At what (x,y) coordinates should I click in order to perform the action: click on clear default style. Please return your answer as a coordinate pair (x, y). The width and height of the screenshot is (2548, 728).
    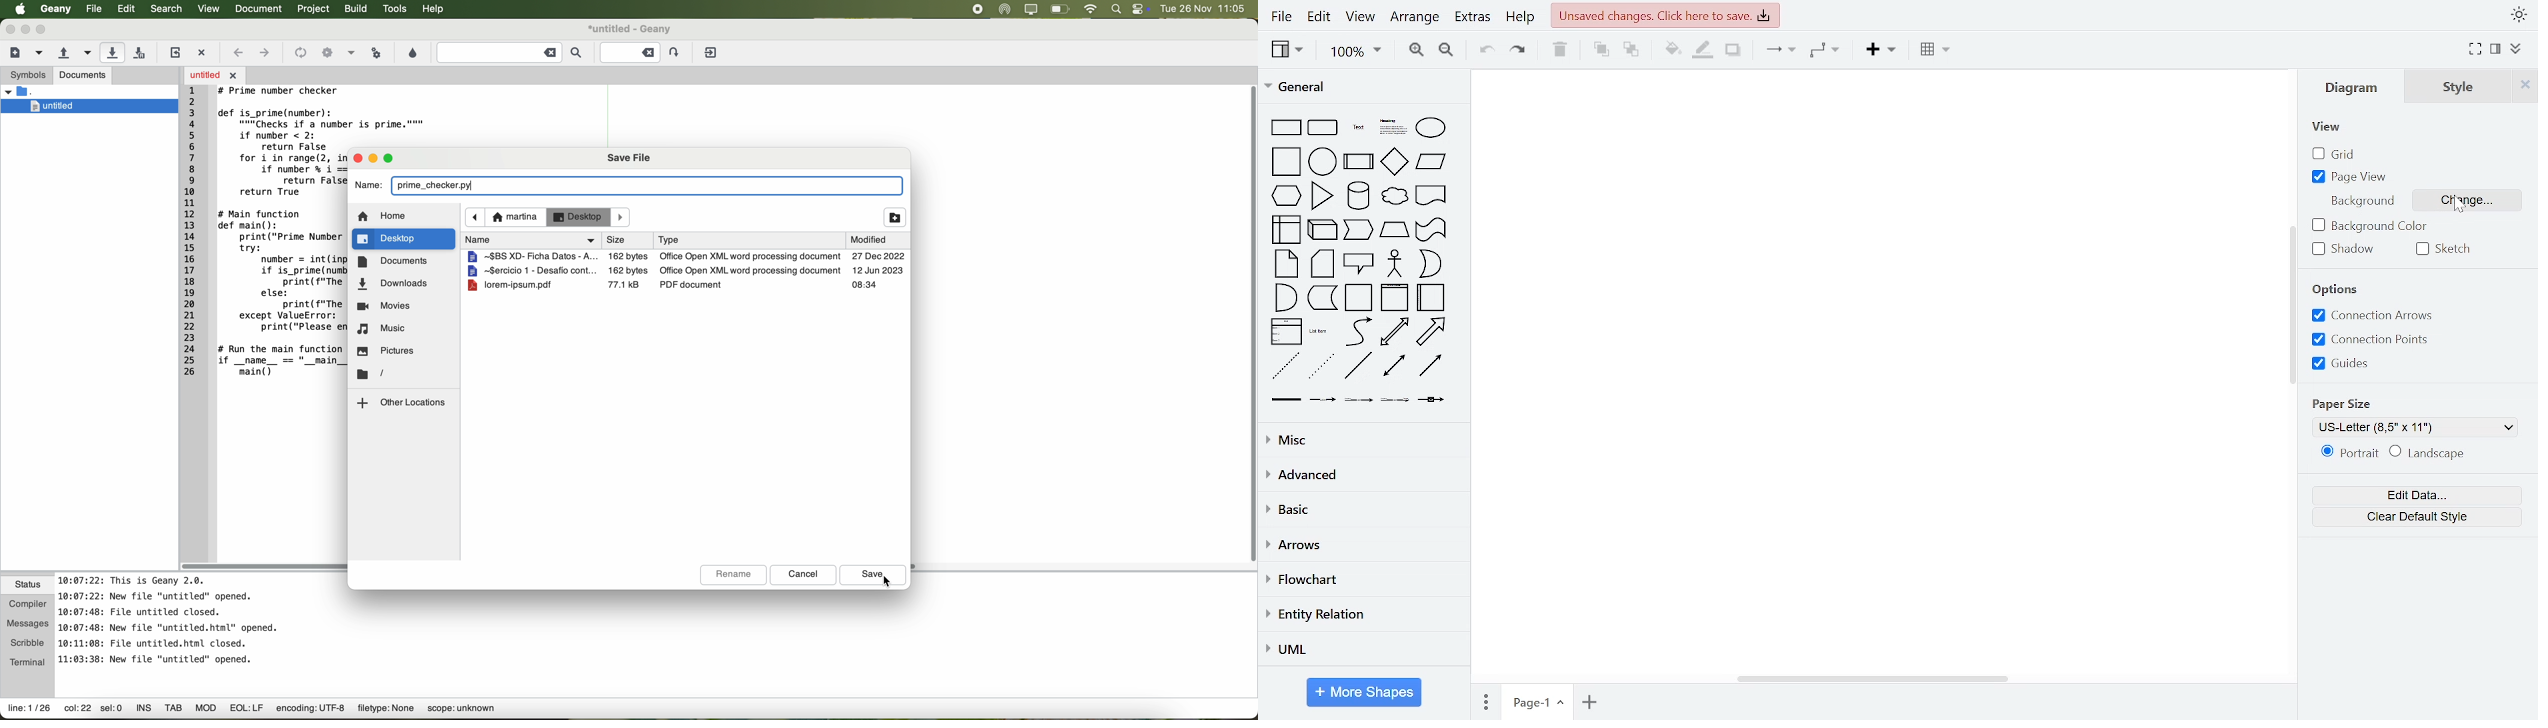
    Looking at the image, I should click on (2420, 514).